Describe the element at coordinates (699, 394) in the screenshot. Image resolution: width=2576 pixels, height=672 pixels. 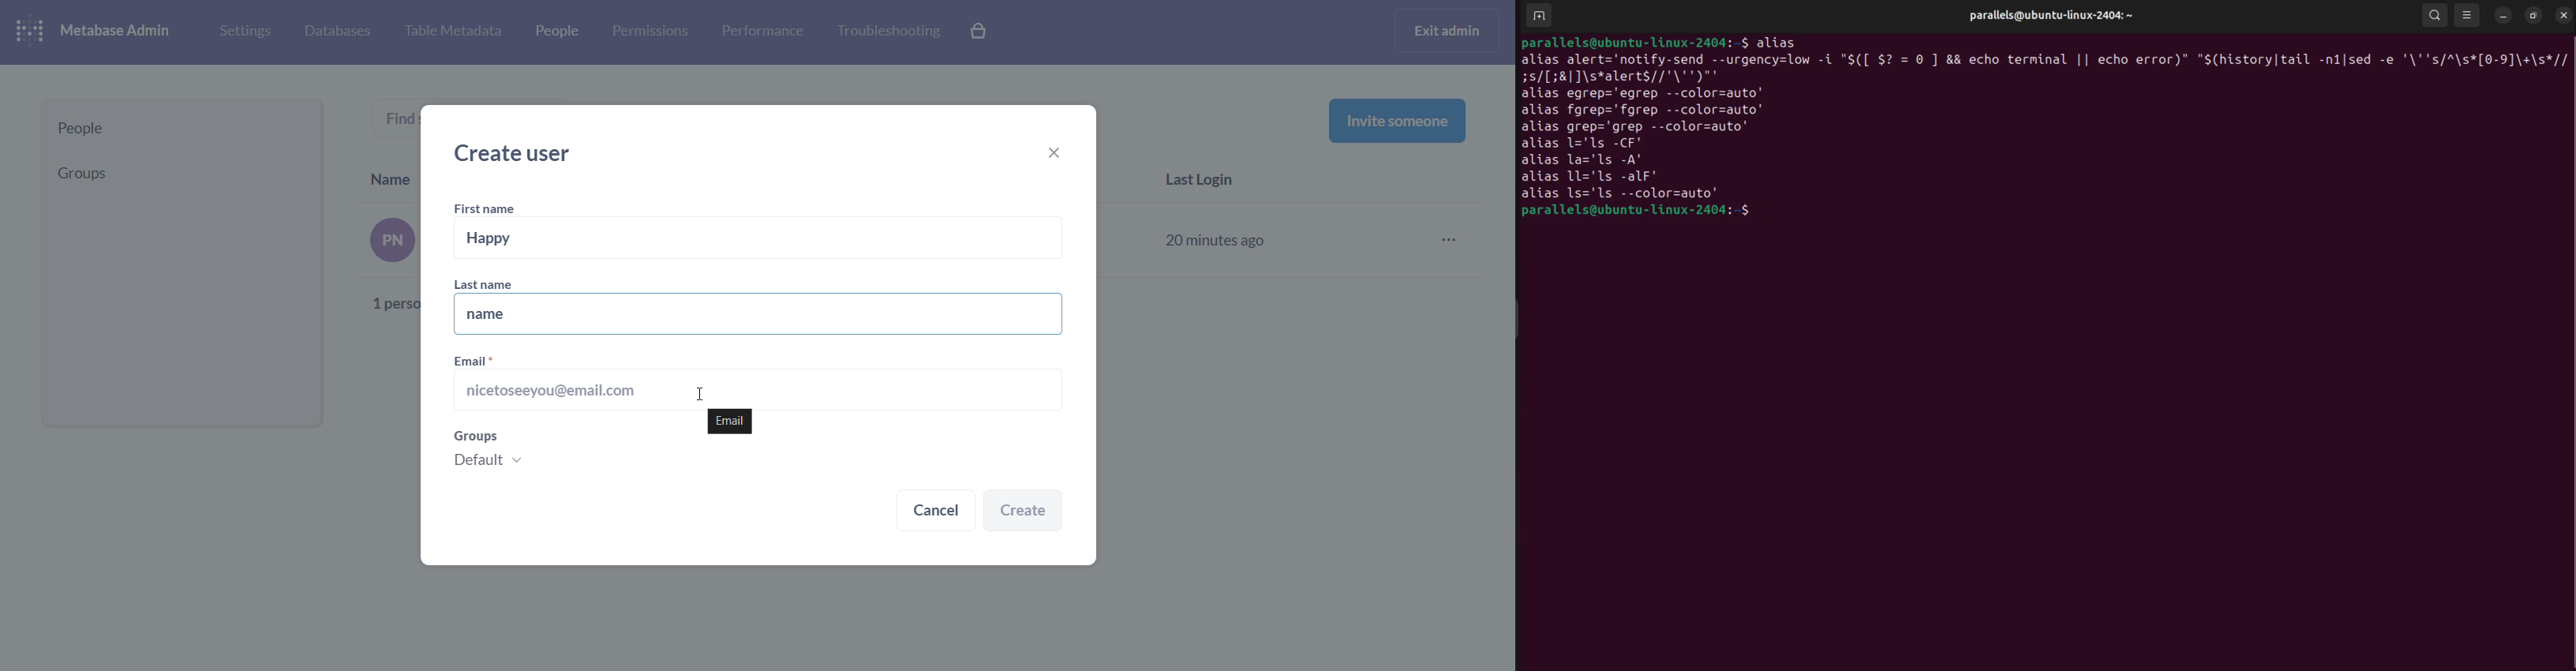
I see `cursor` at that location.